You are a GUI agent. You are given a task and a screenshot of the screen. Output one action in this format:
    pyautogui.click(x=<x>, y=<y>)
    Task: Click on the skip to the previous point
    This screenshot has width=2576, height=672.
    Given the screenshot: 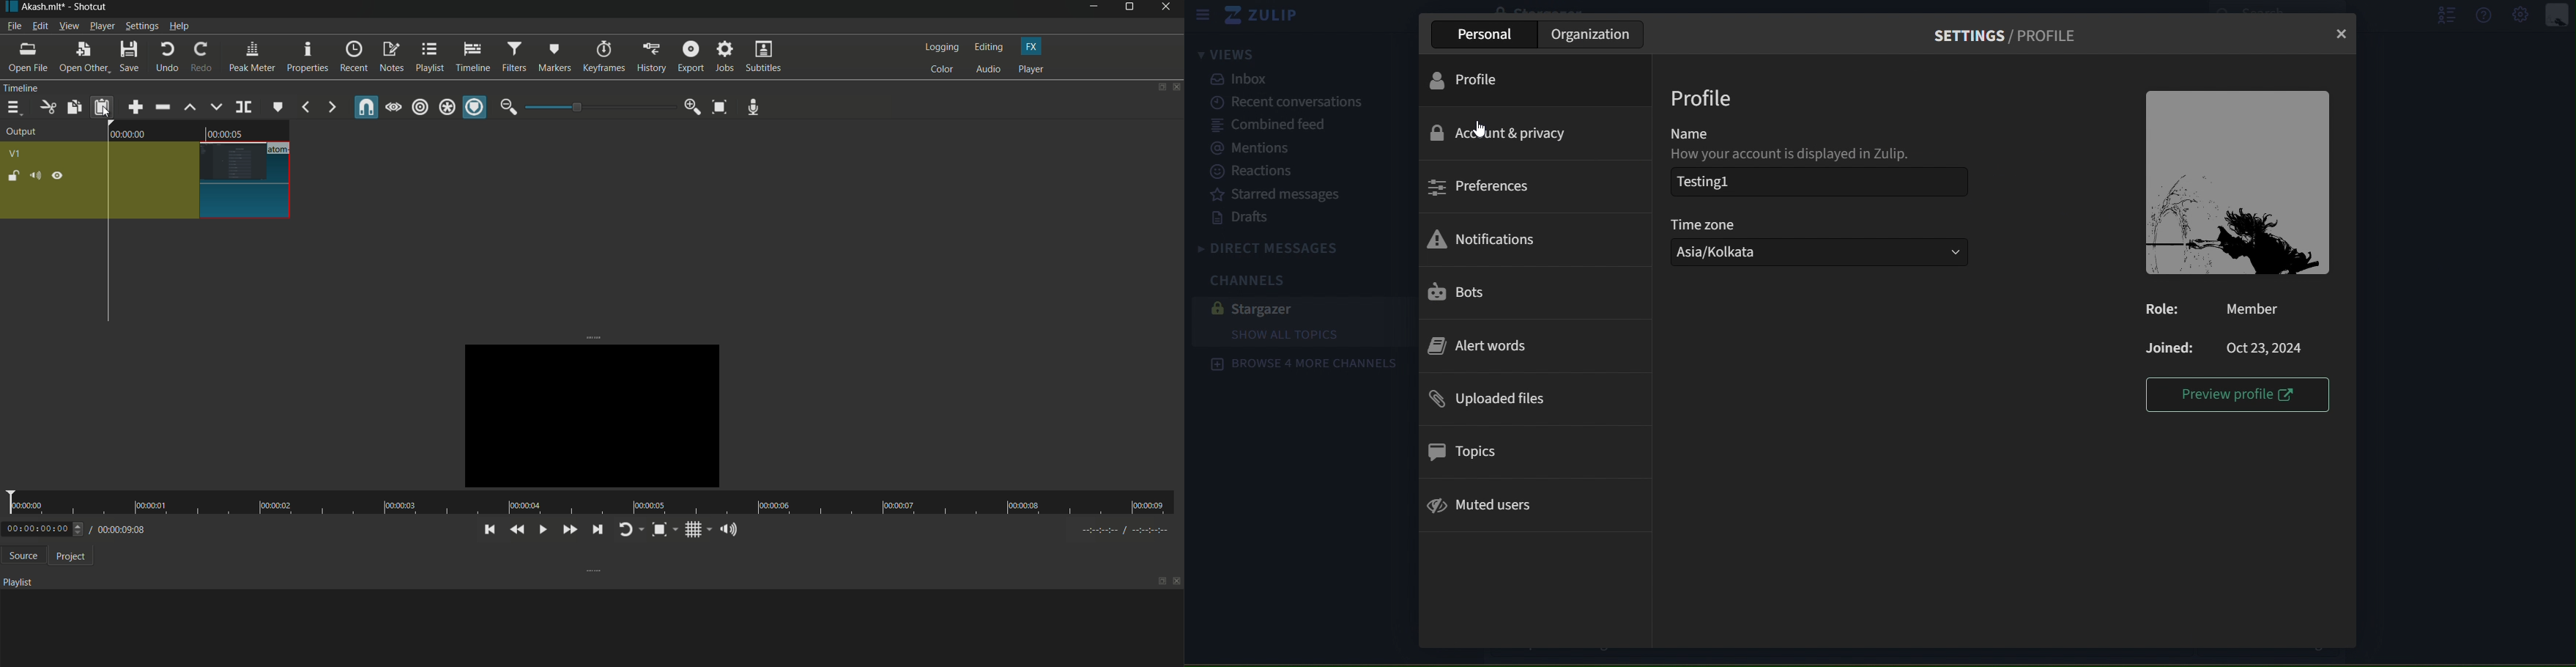 What is the action you would take?
    pyautogui.click(x=488, y=530)
    